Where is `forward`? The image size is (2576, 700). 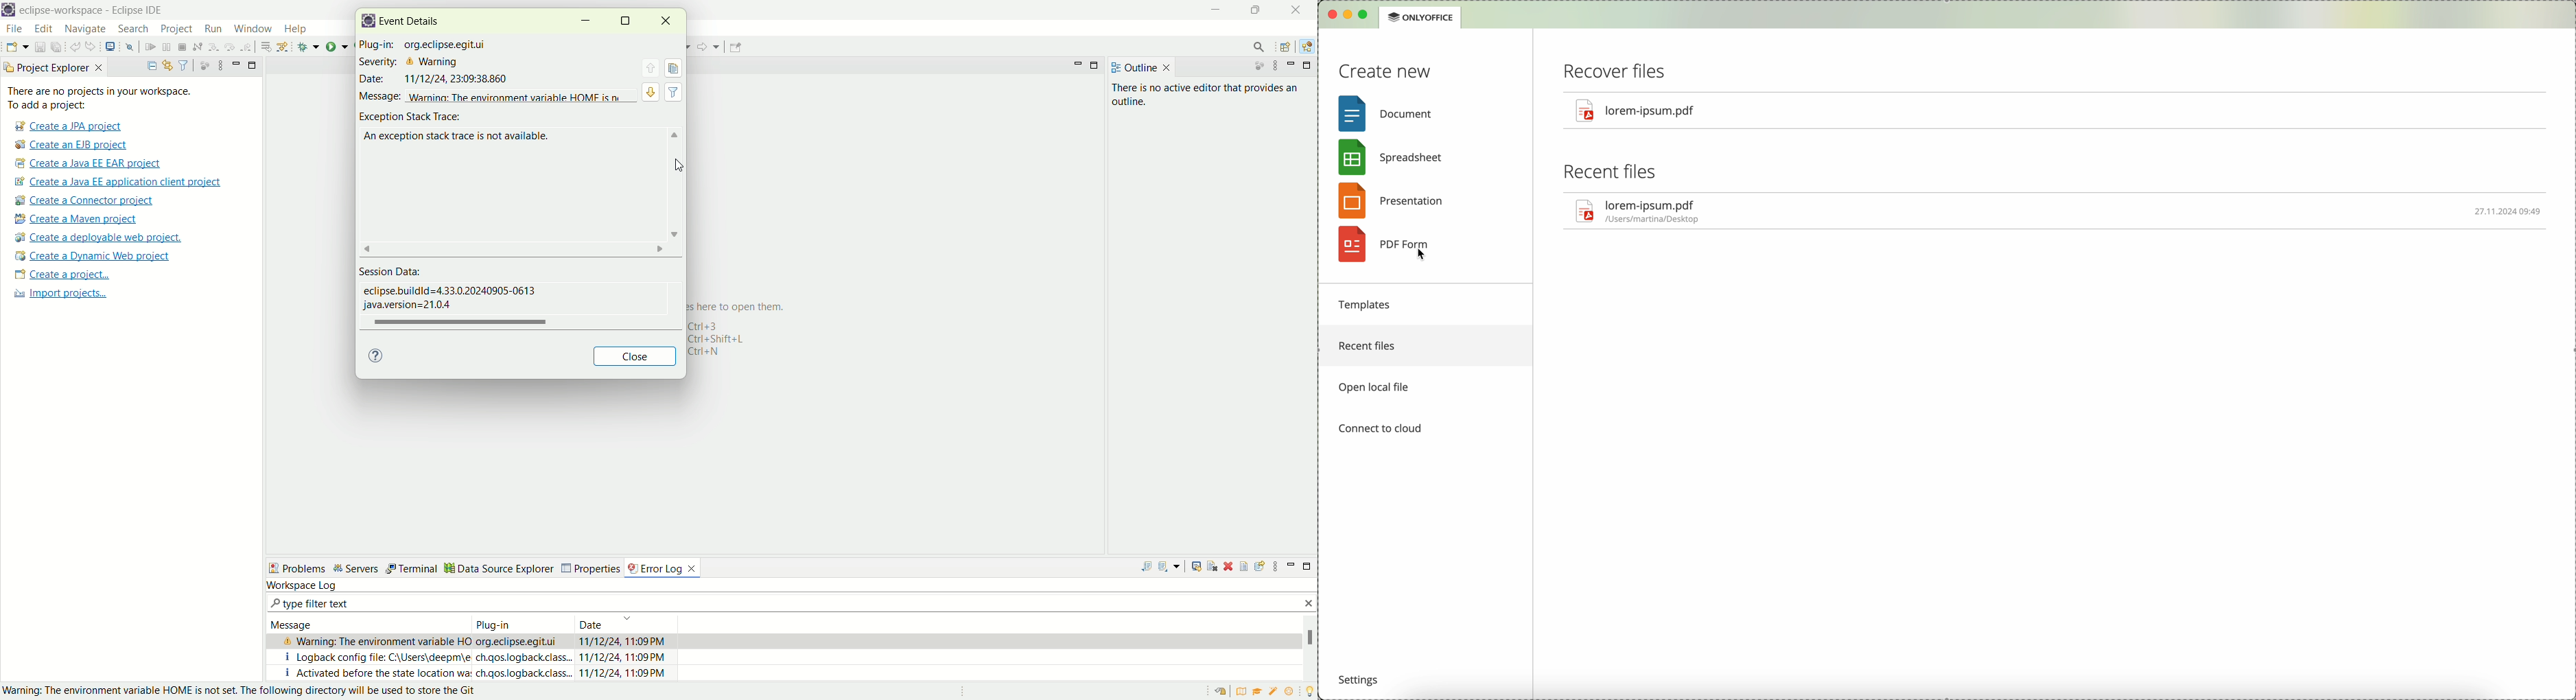 forward is located at coordinates (708, 45).